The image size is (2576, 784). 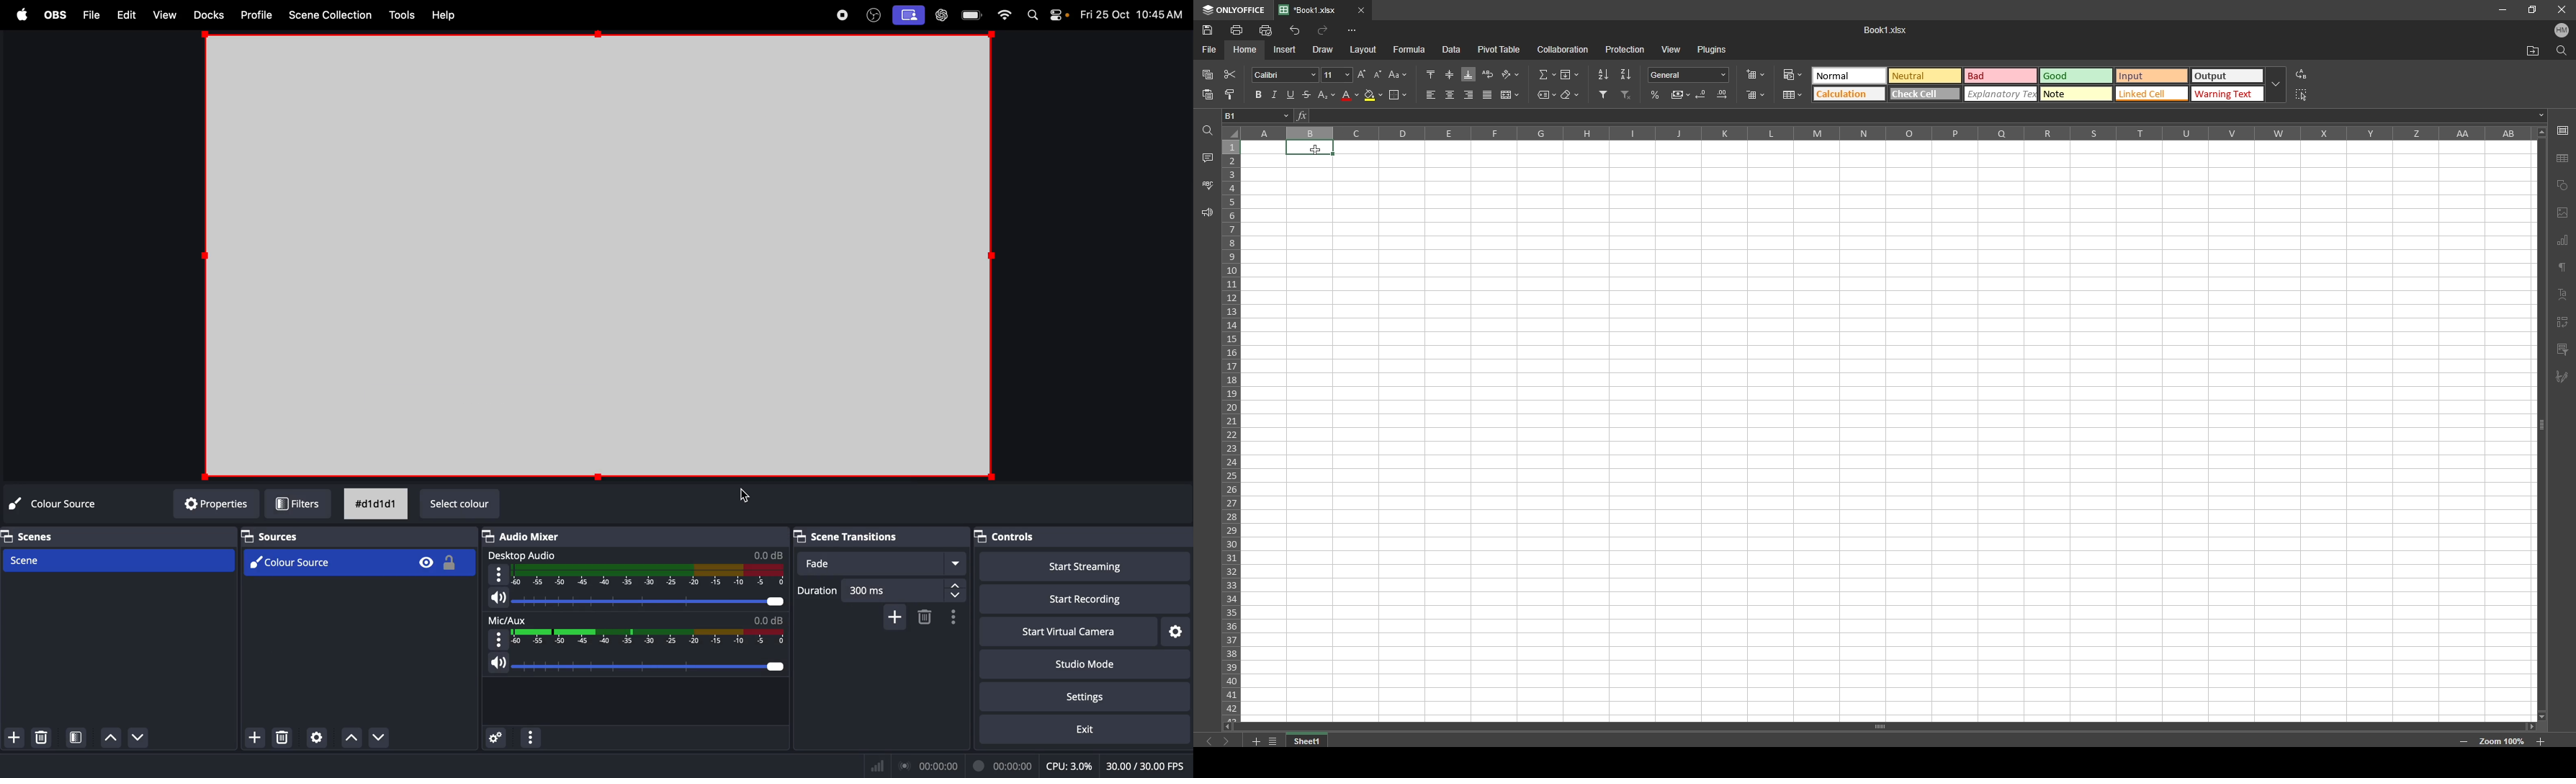 What do you see at coordinates (1077, 730) in the screenshot?
I see `exit` at bounding box center [1077, 730].